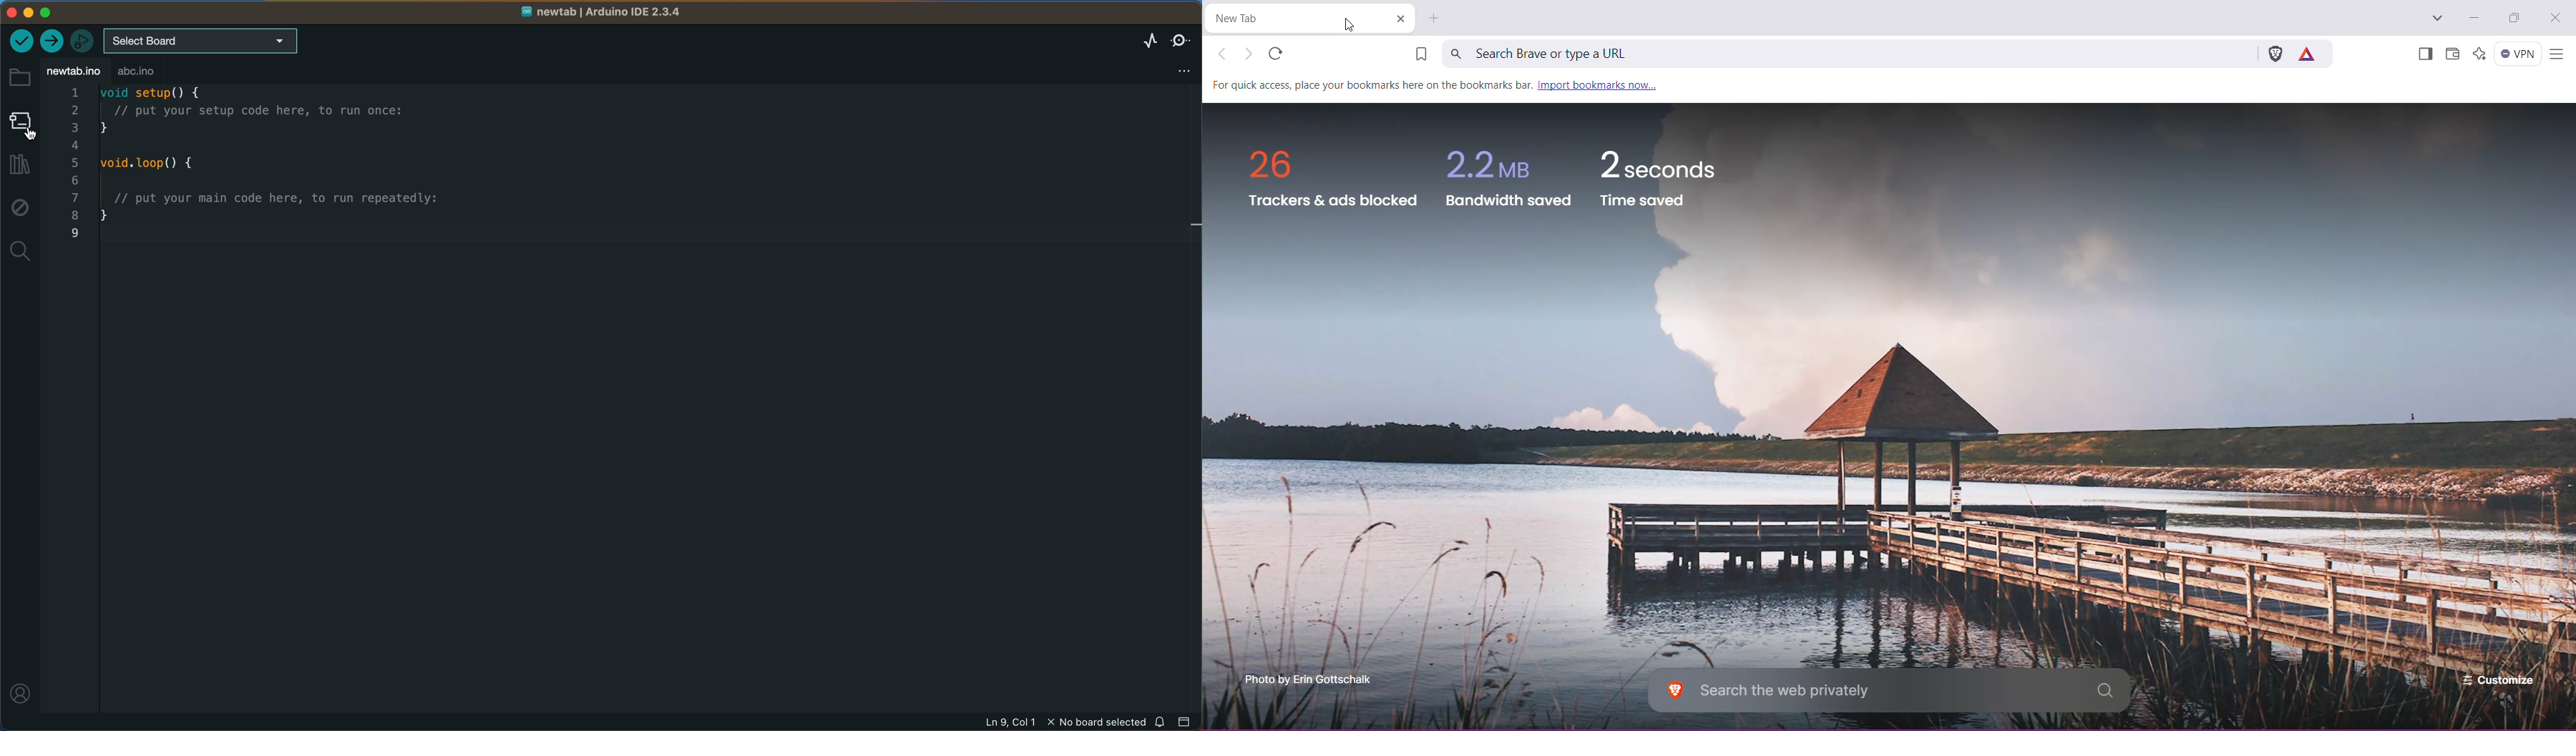  Describe the element at coordinates (84, 40) in the screenshot. I see `debugger` at that location.